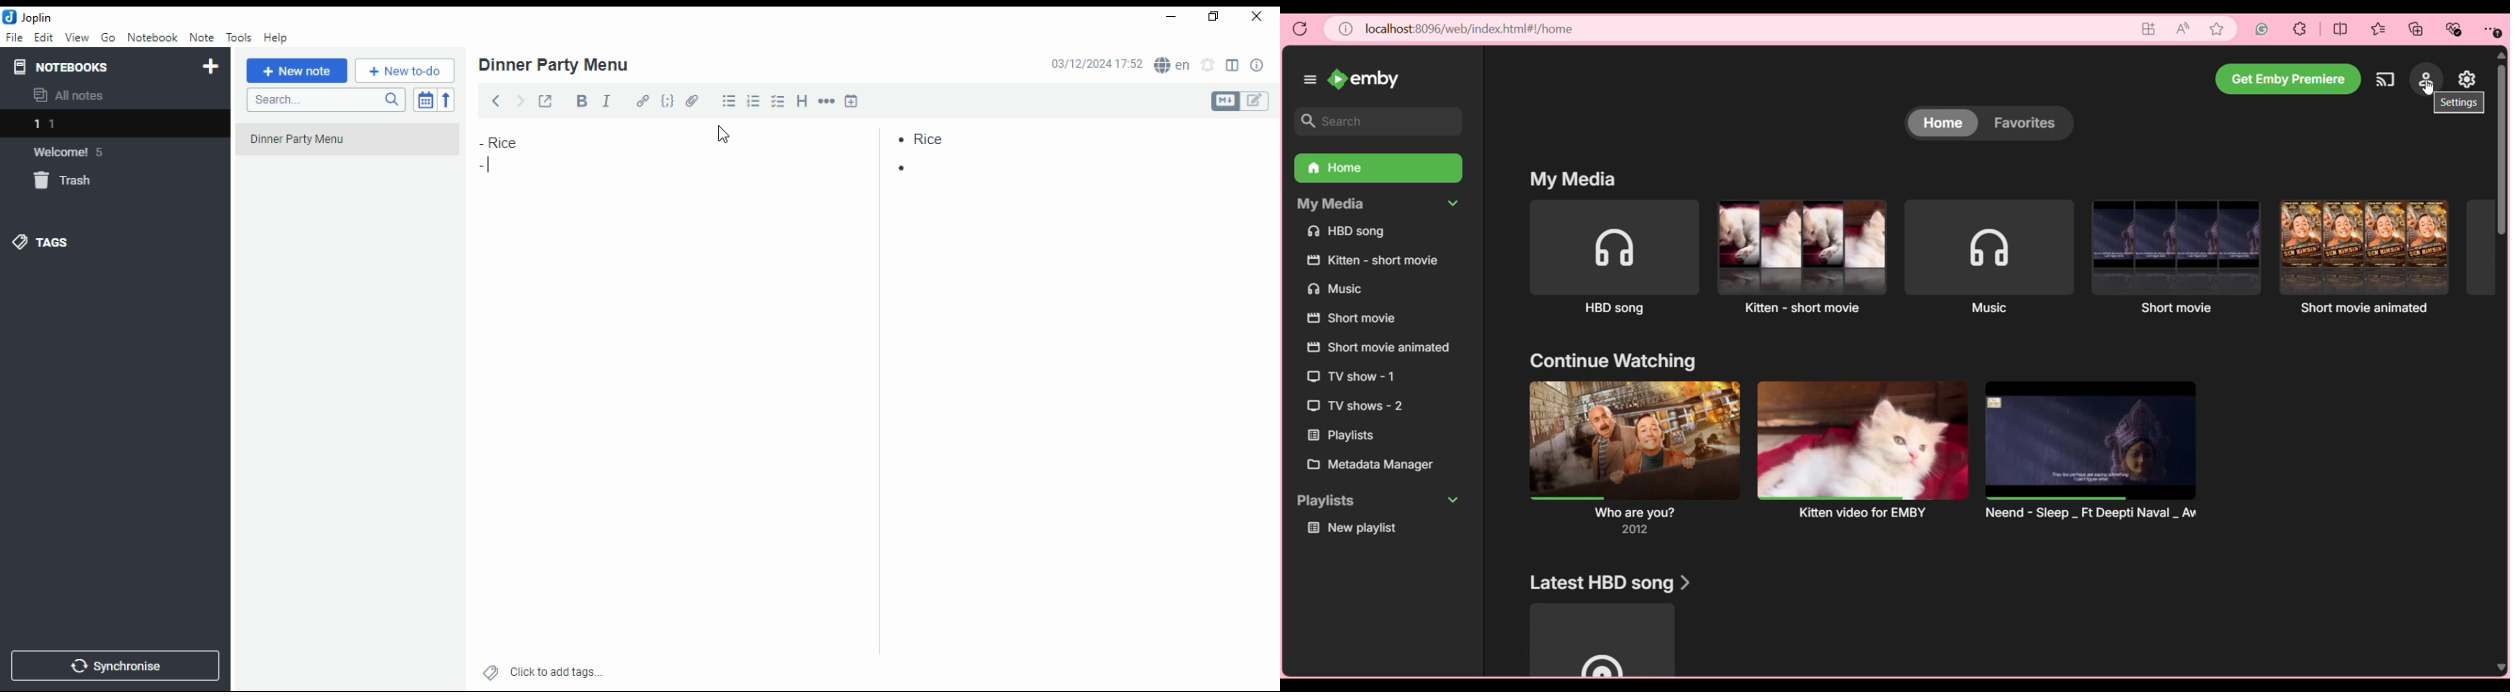  I want to click on short movie, so click(2174, 260).